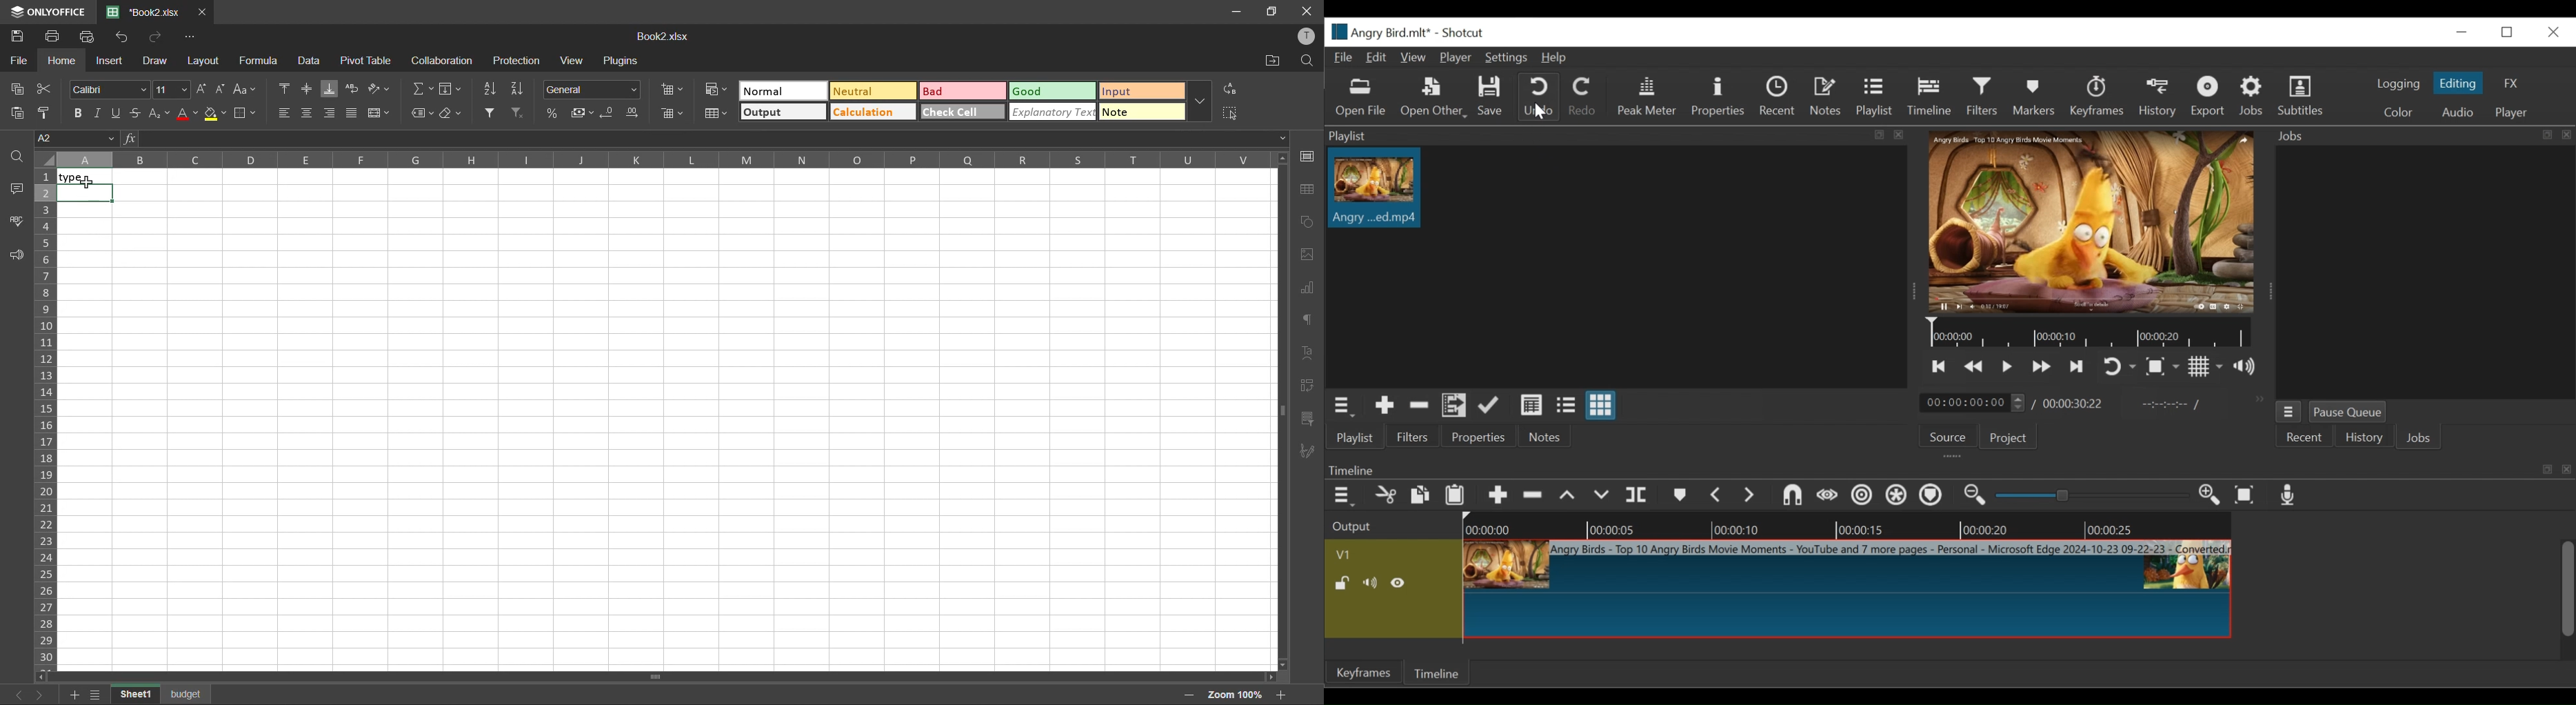 The width and height of the screenshot is (2576, 728). I want to click on Shotcut, so click(1459, 33).